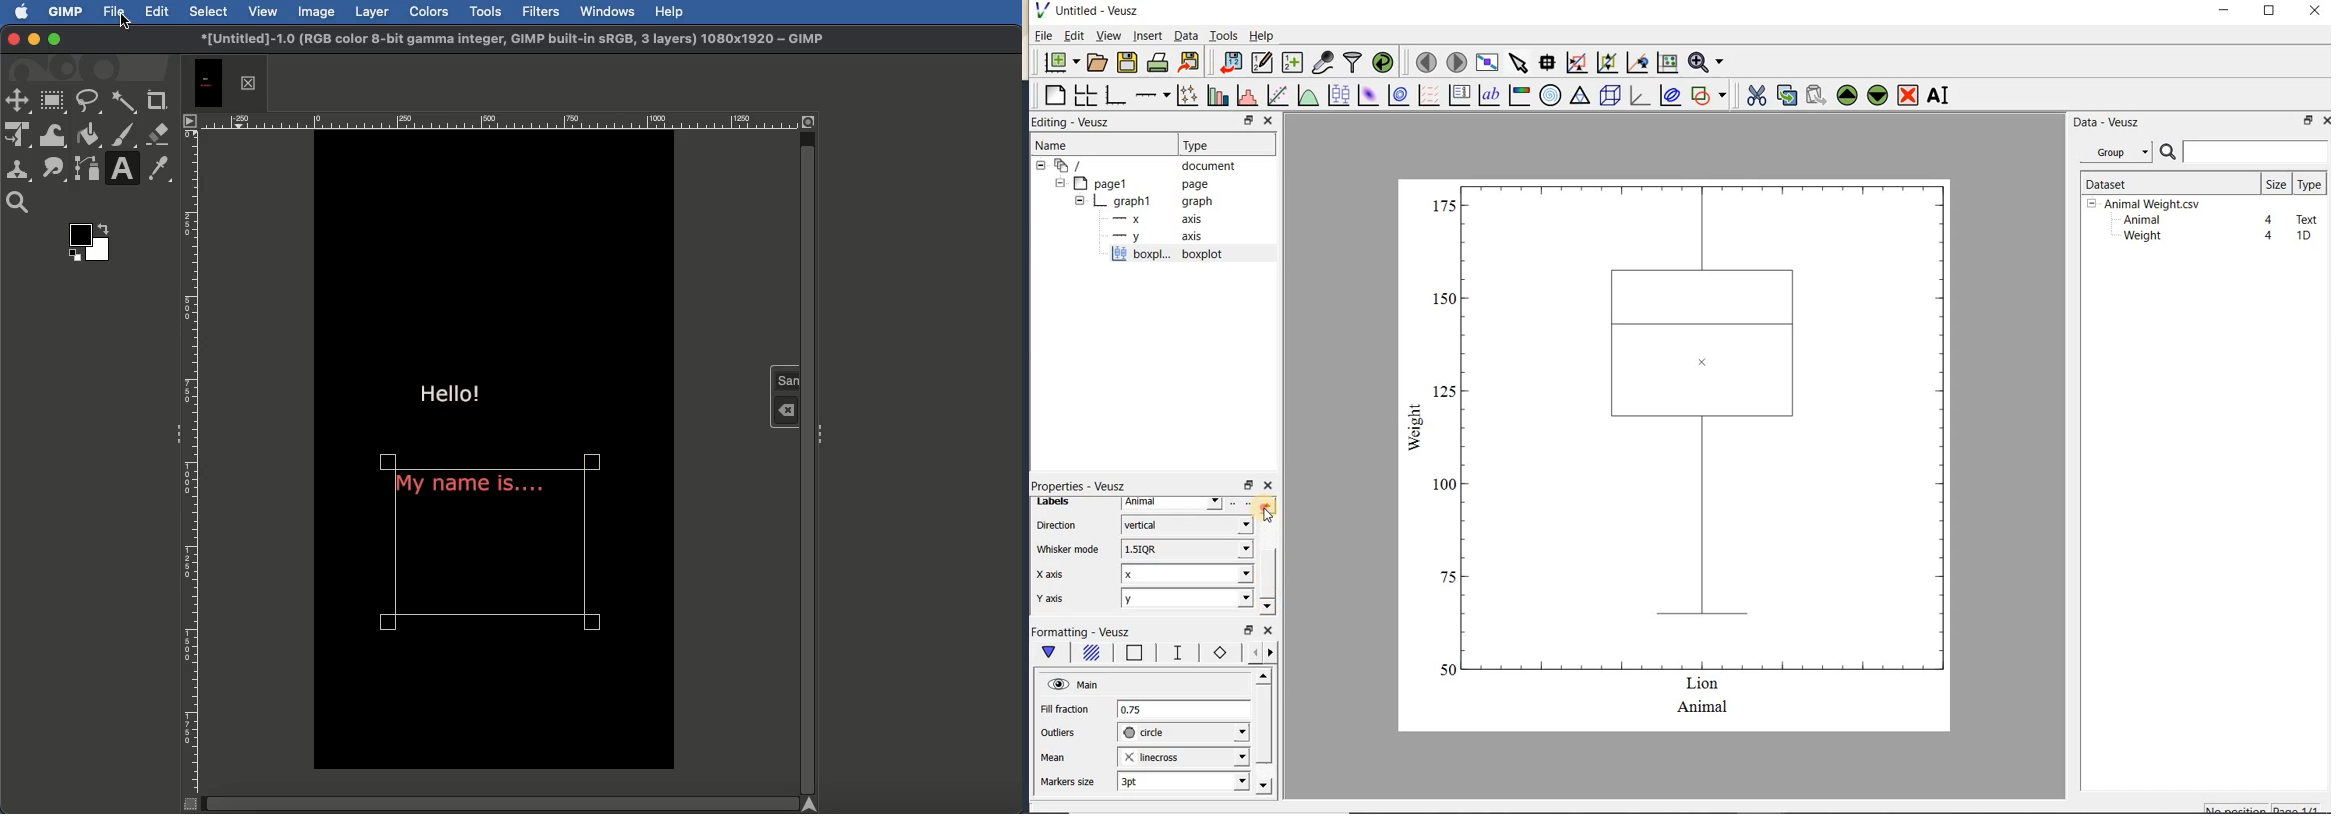 The width and height of the screenshot is (2352, 840). What do you see at coordinates (1576, 63) in the screenshot?
I see `click or draw a rectangle to zoom graph axes` at bounding box center [1576, 63].